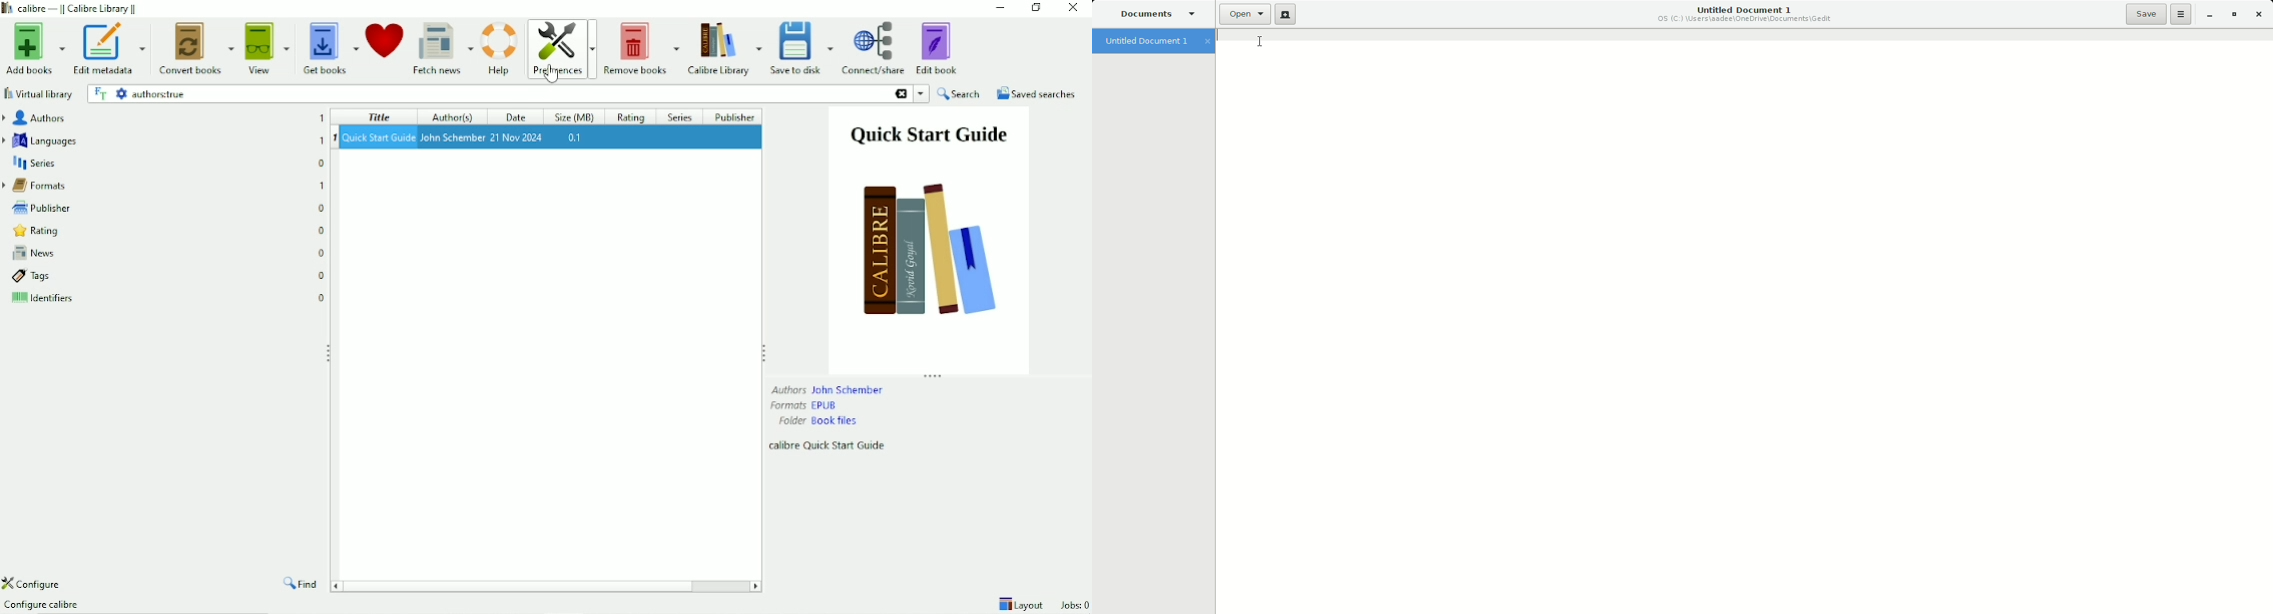 The image size is (2296, 616). What do you see at coordinates (34, 49) in the screenshot?
I see `Add books` at bounding box center [34, 49].